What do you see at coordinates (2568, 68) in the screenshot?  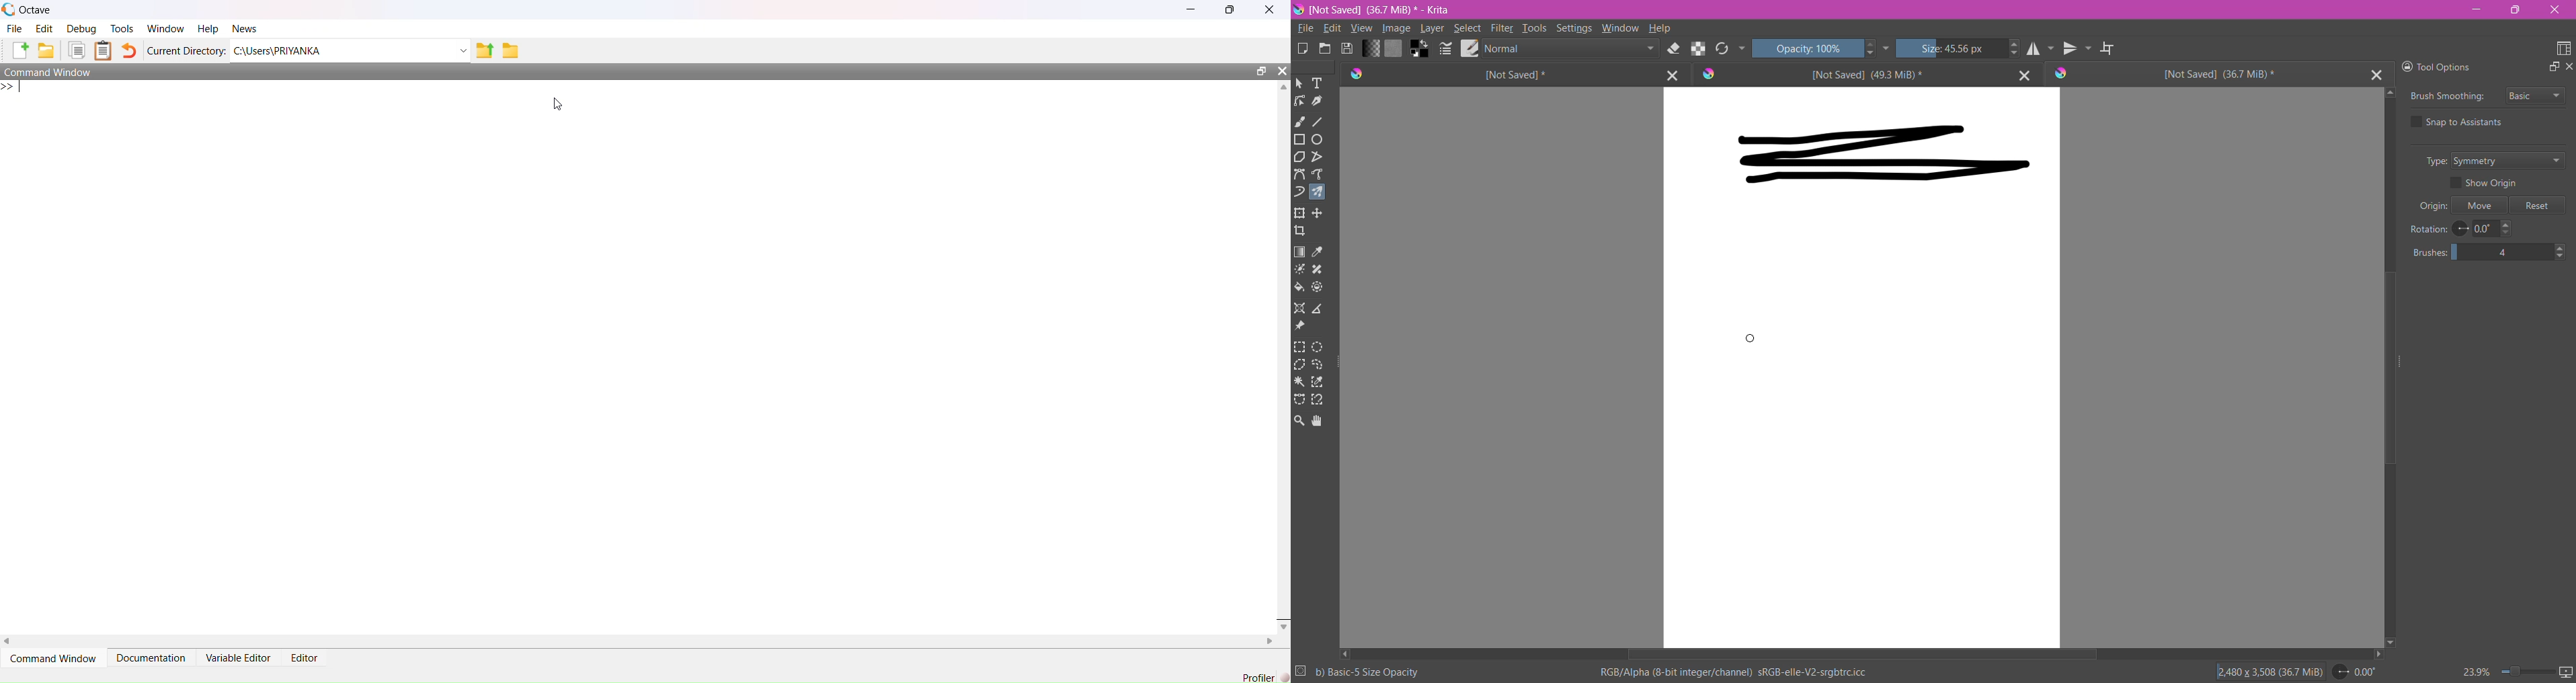 I see `Close Docker` at bounding box center [2568, 68].